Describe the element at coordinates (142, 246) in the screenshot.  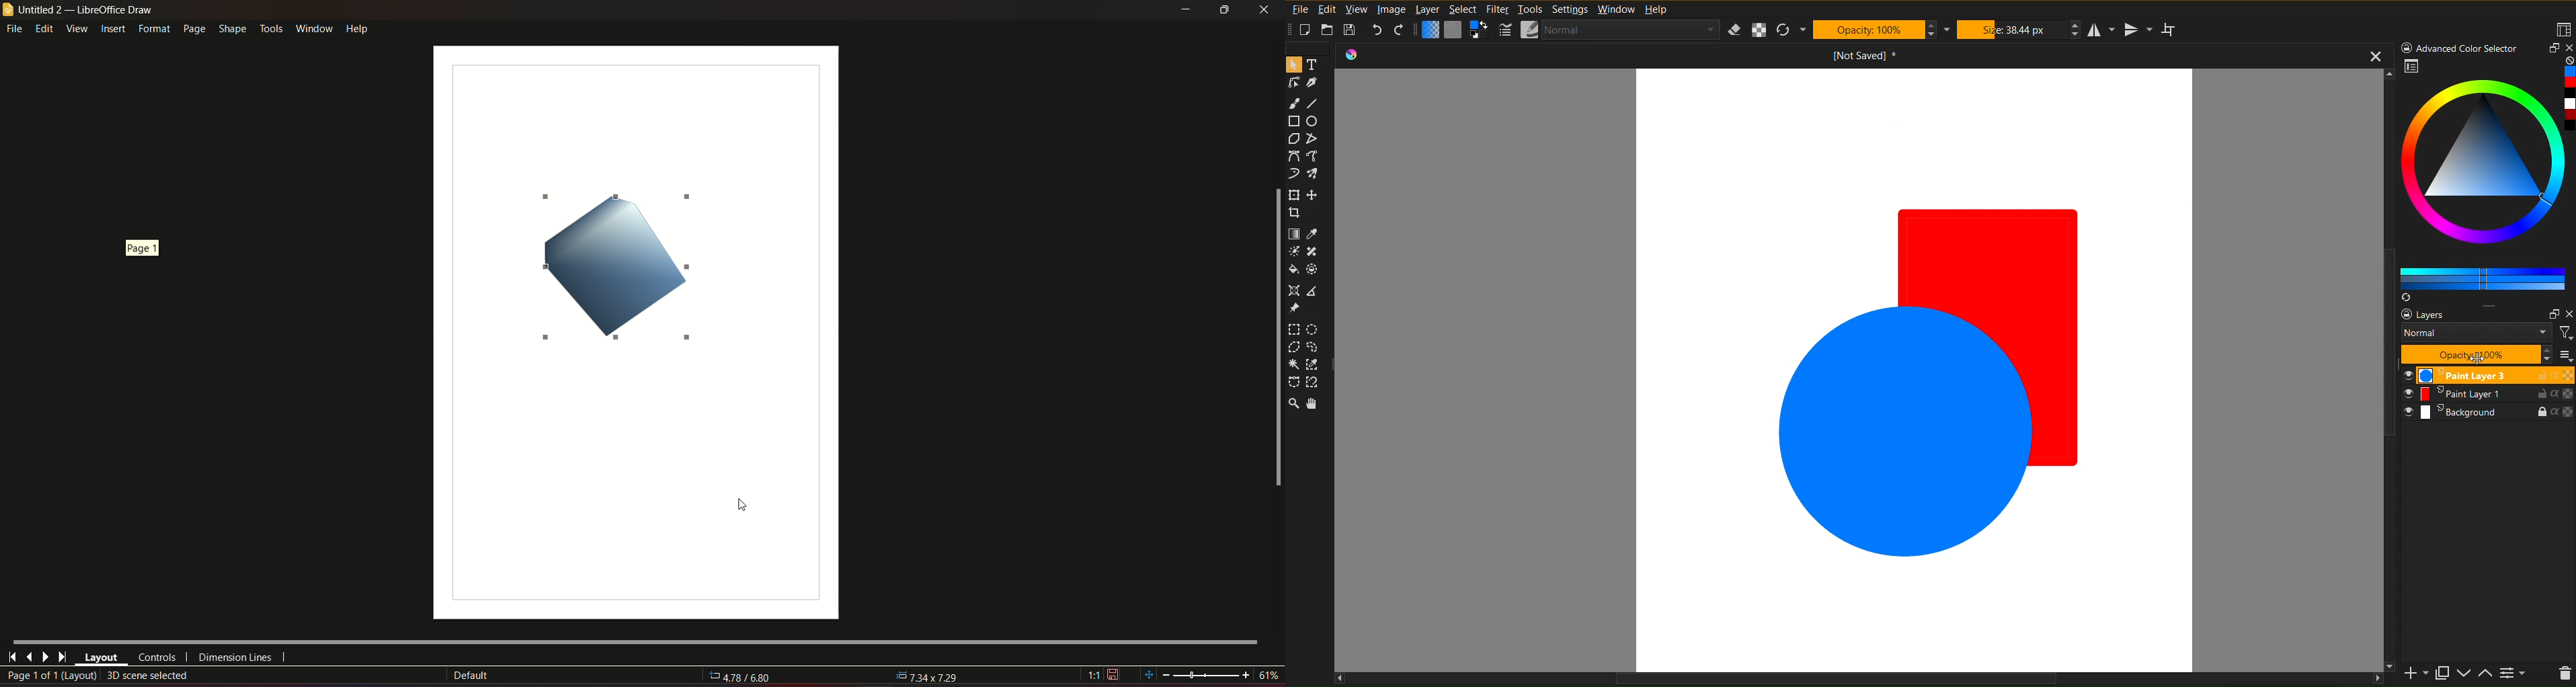
I see `page 1` at that location.